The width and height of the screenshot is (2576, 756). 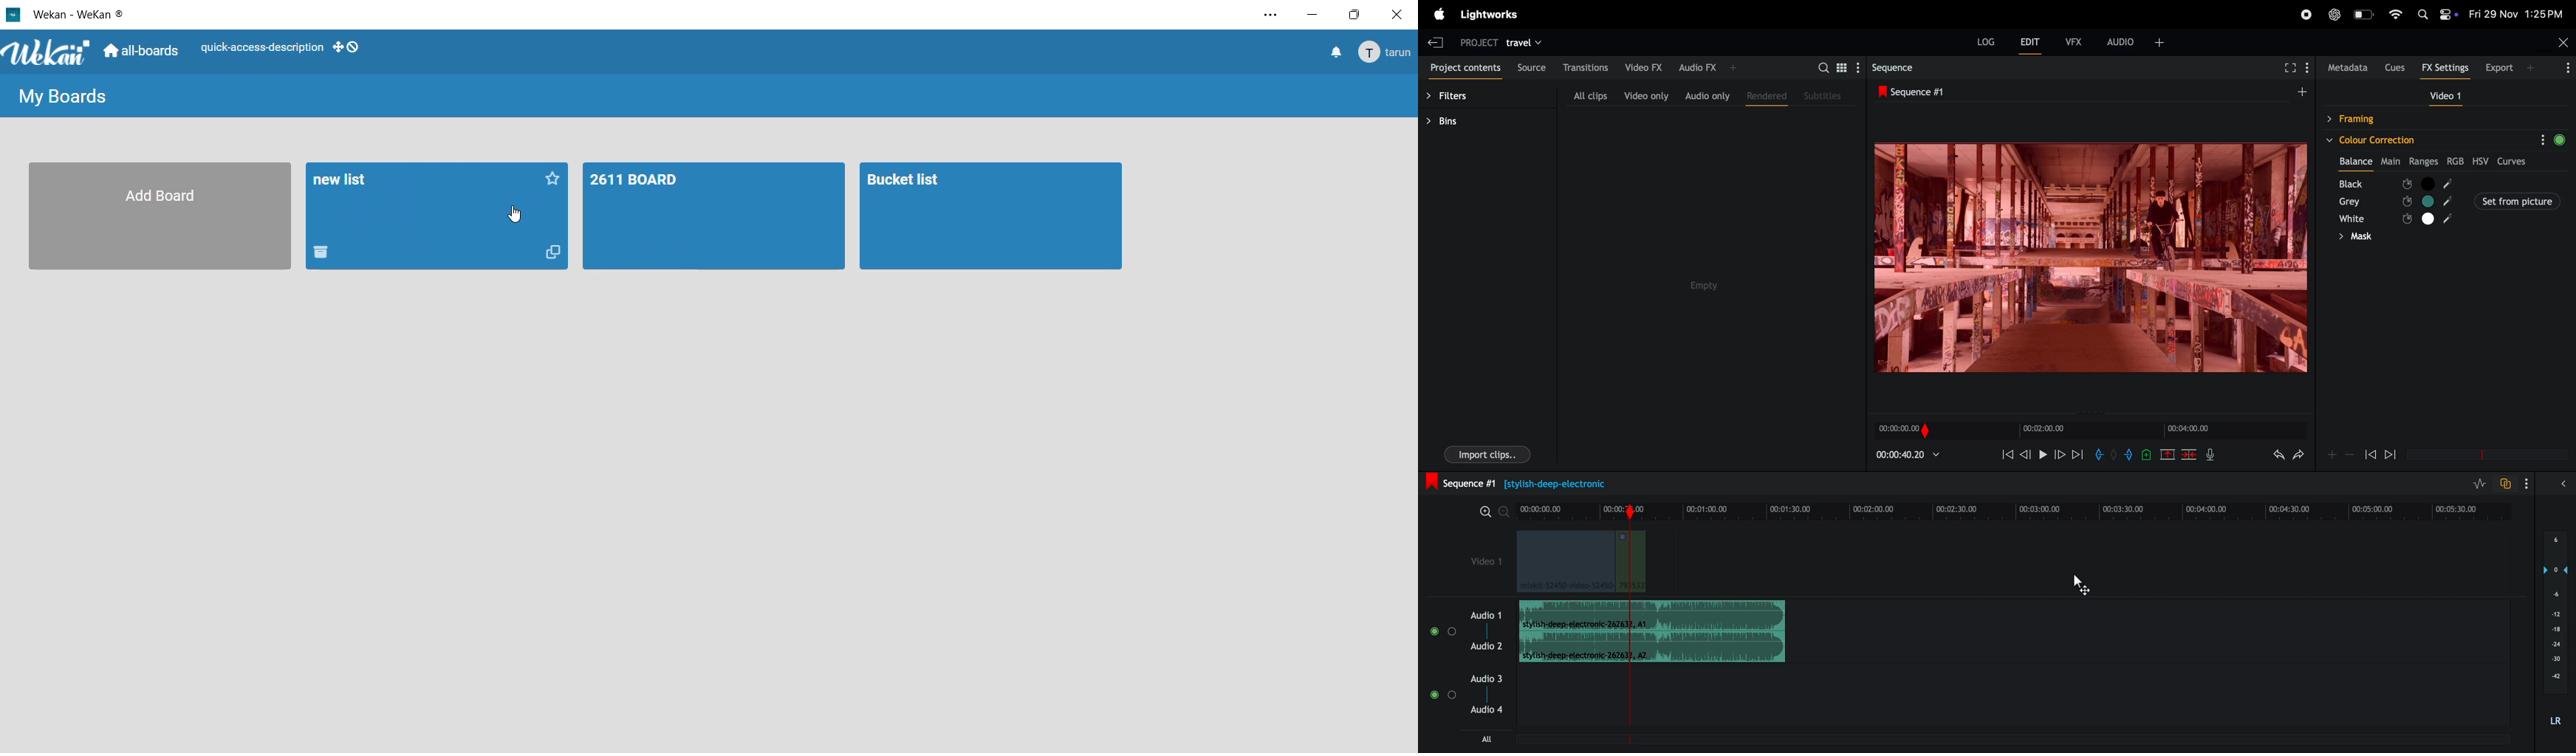 What do you see at coordinates (2395, 15) in the screenshot?
I see `wifi` at bounding box center [2395, 15].